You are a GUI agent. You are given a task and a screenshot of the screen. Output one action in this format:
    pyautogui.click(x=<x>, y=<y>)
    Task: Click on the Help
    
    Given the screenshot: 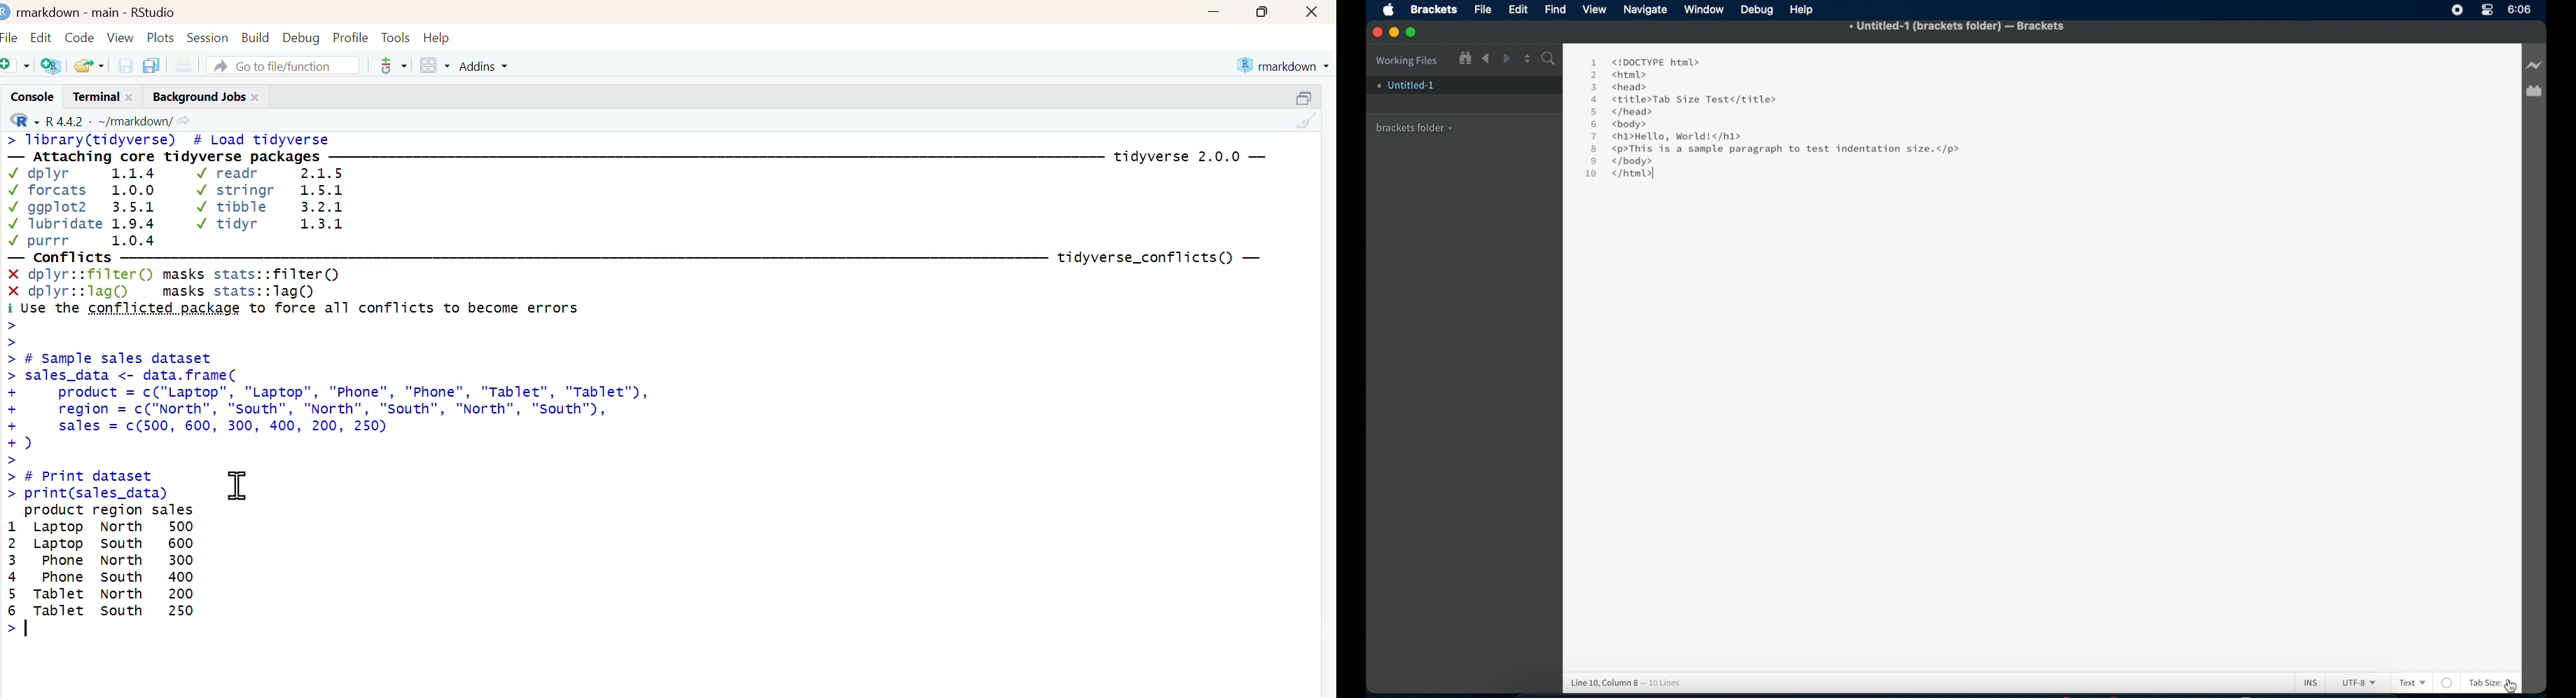 What is the action you would take?
    pyautogui.click(x=441, y=36)
    